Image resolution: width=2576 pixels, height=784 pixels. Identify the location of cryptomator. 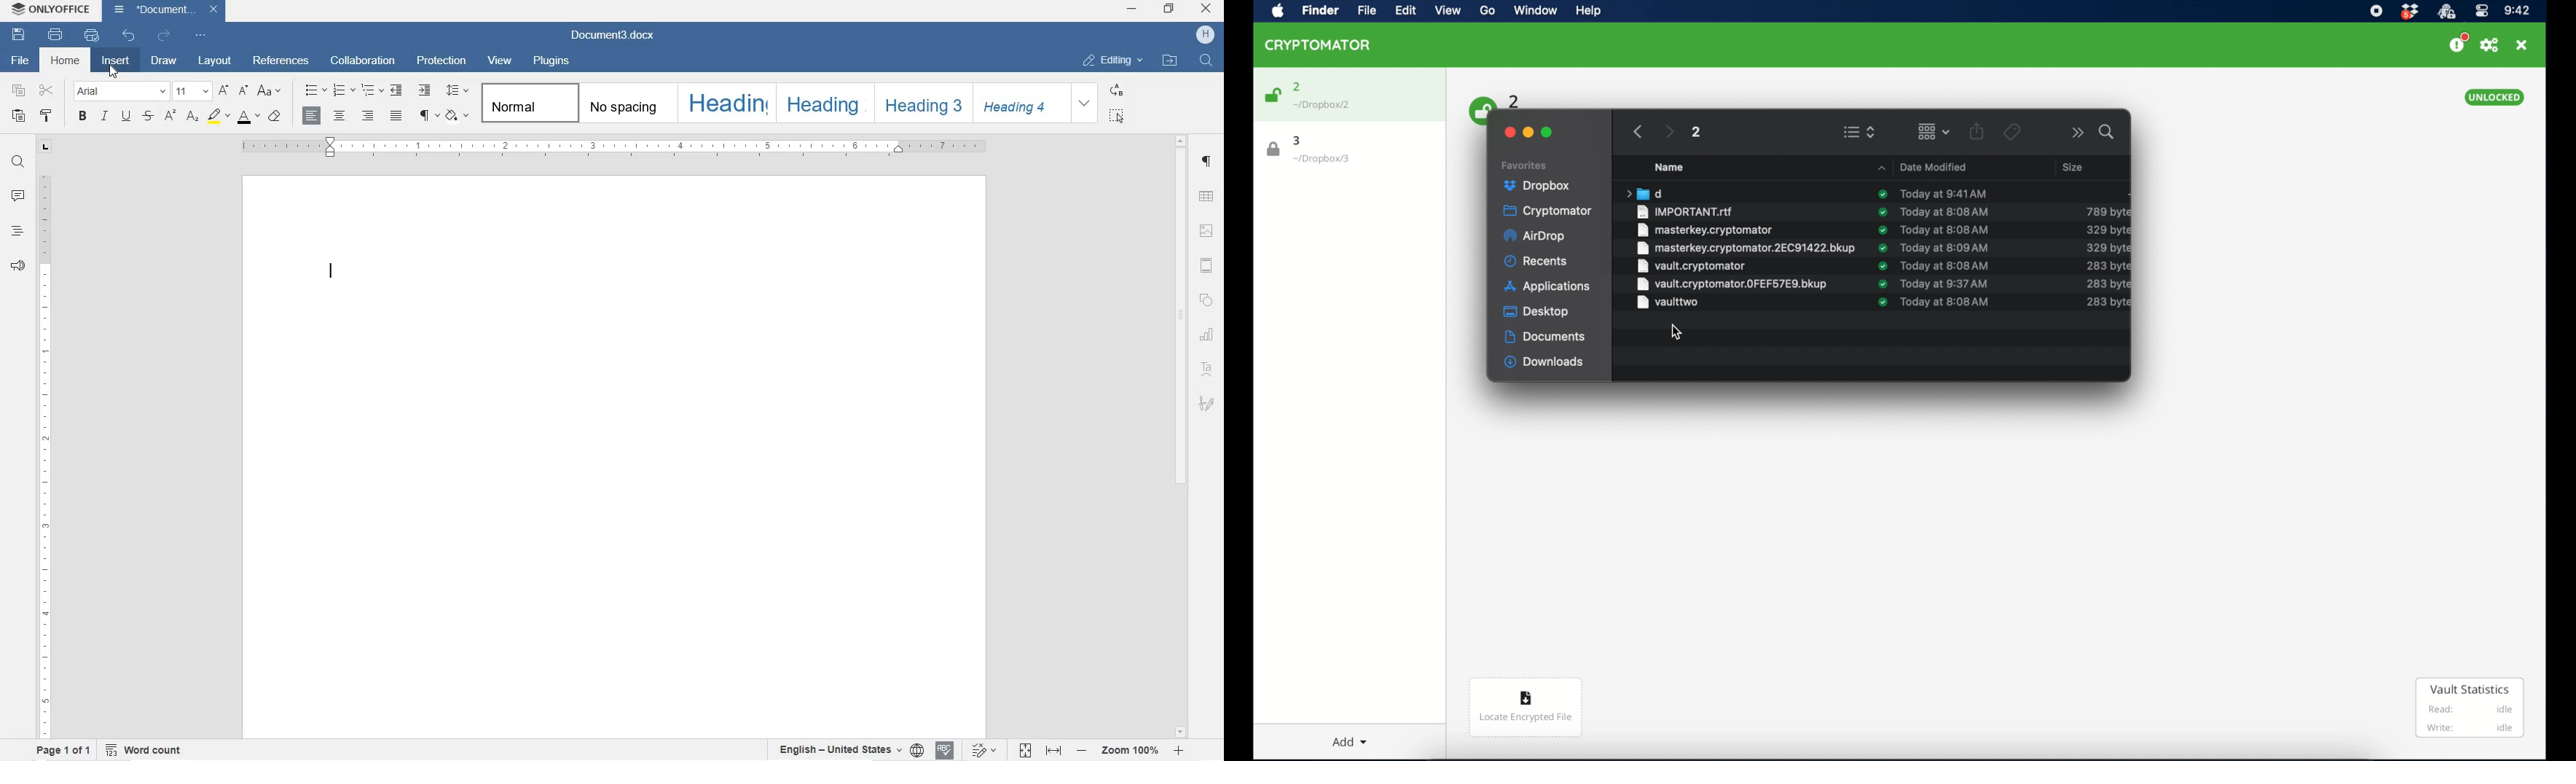
(1547, 211).